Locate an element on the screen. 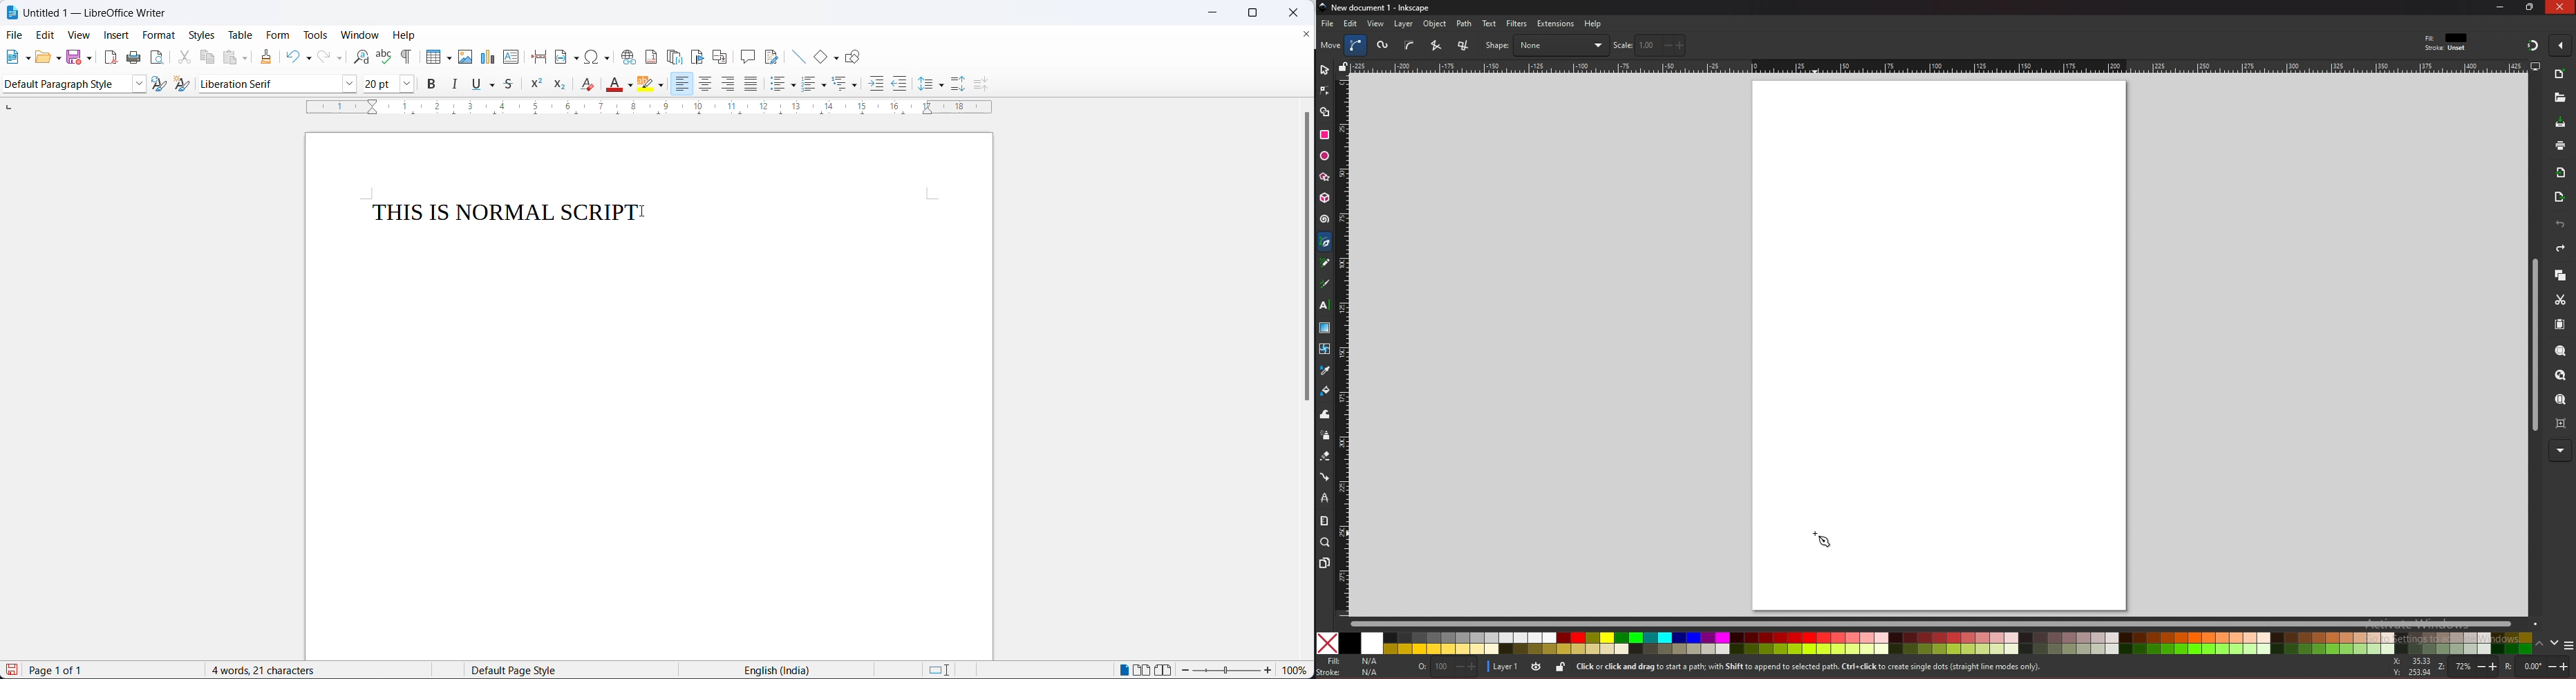 This screenshot has width=2576, height=700. fit is located at coordinates (2448, 38).